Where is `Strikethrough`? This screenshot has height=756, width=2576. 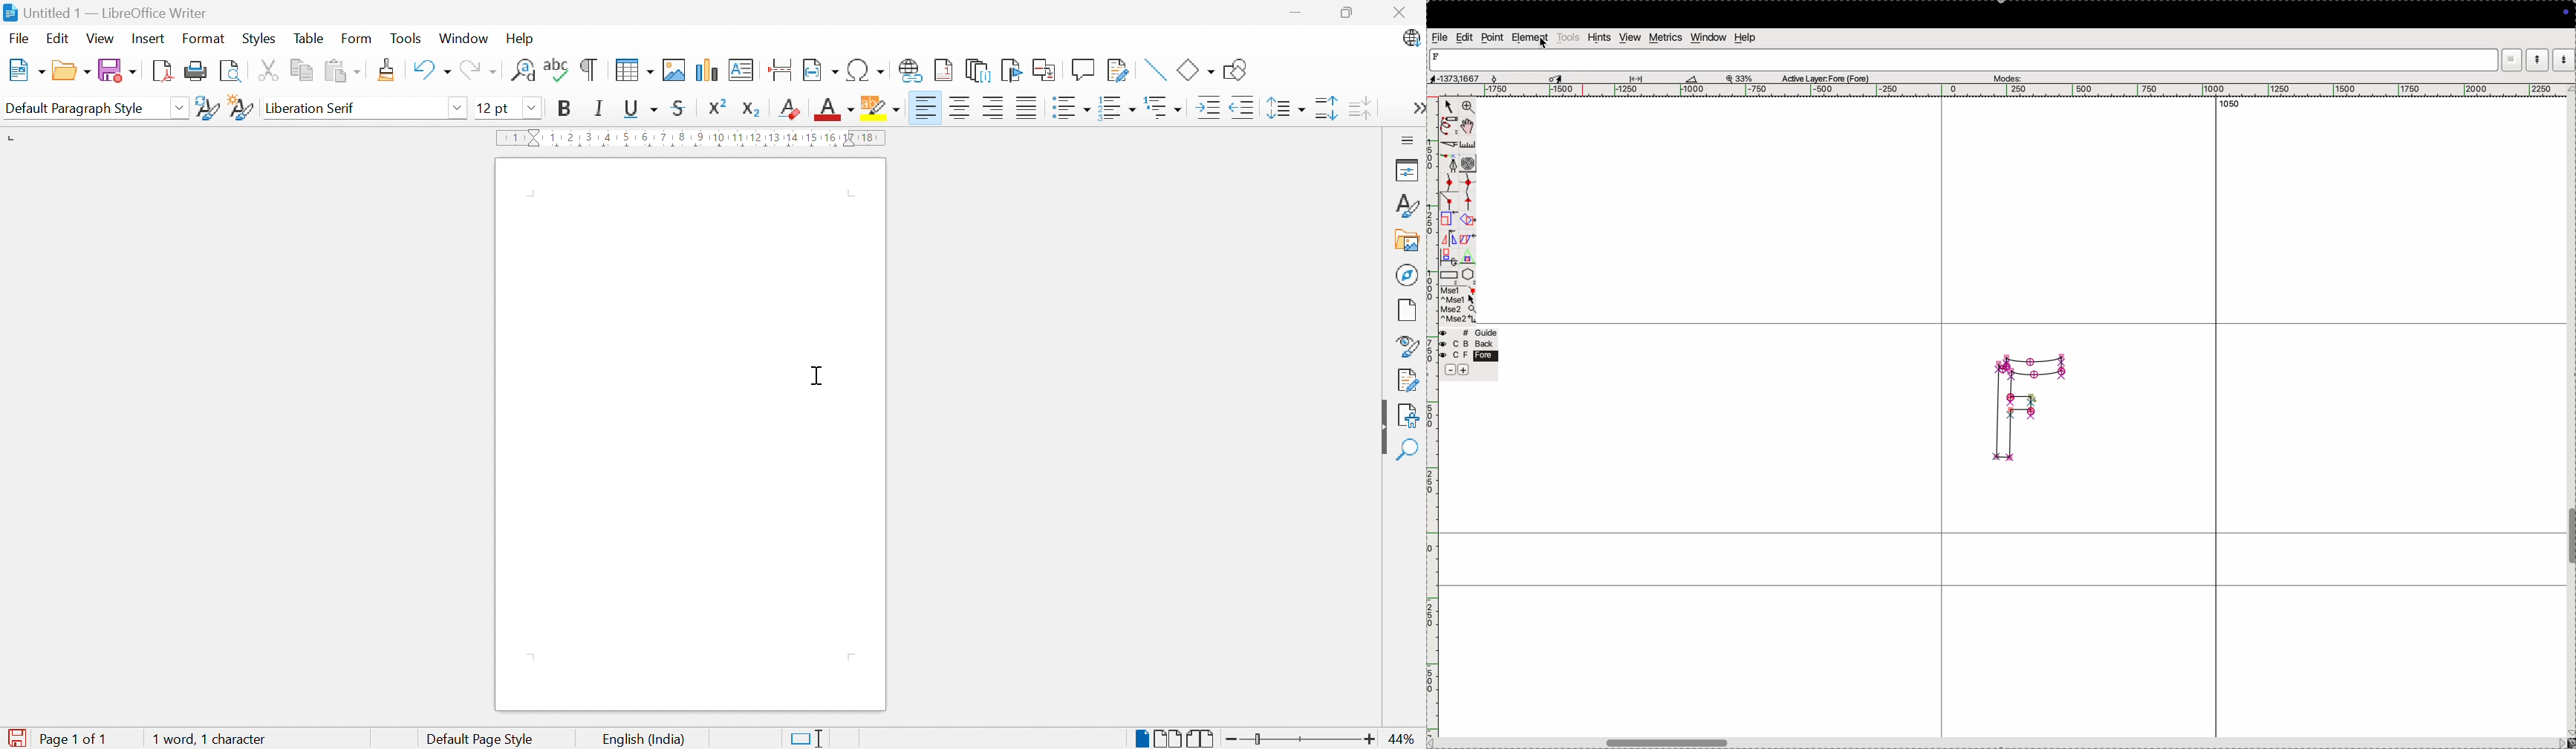
Strikethrough is located at coordinates (677, 110).